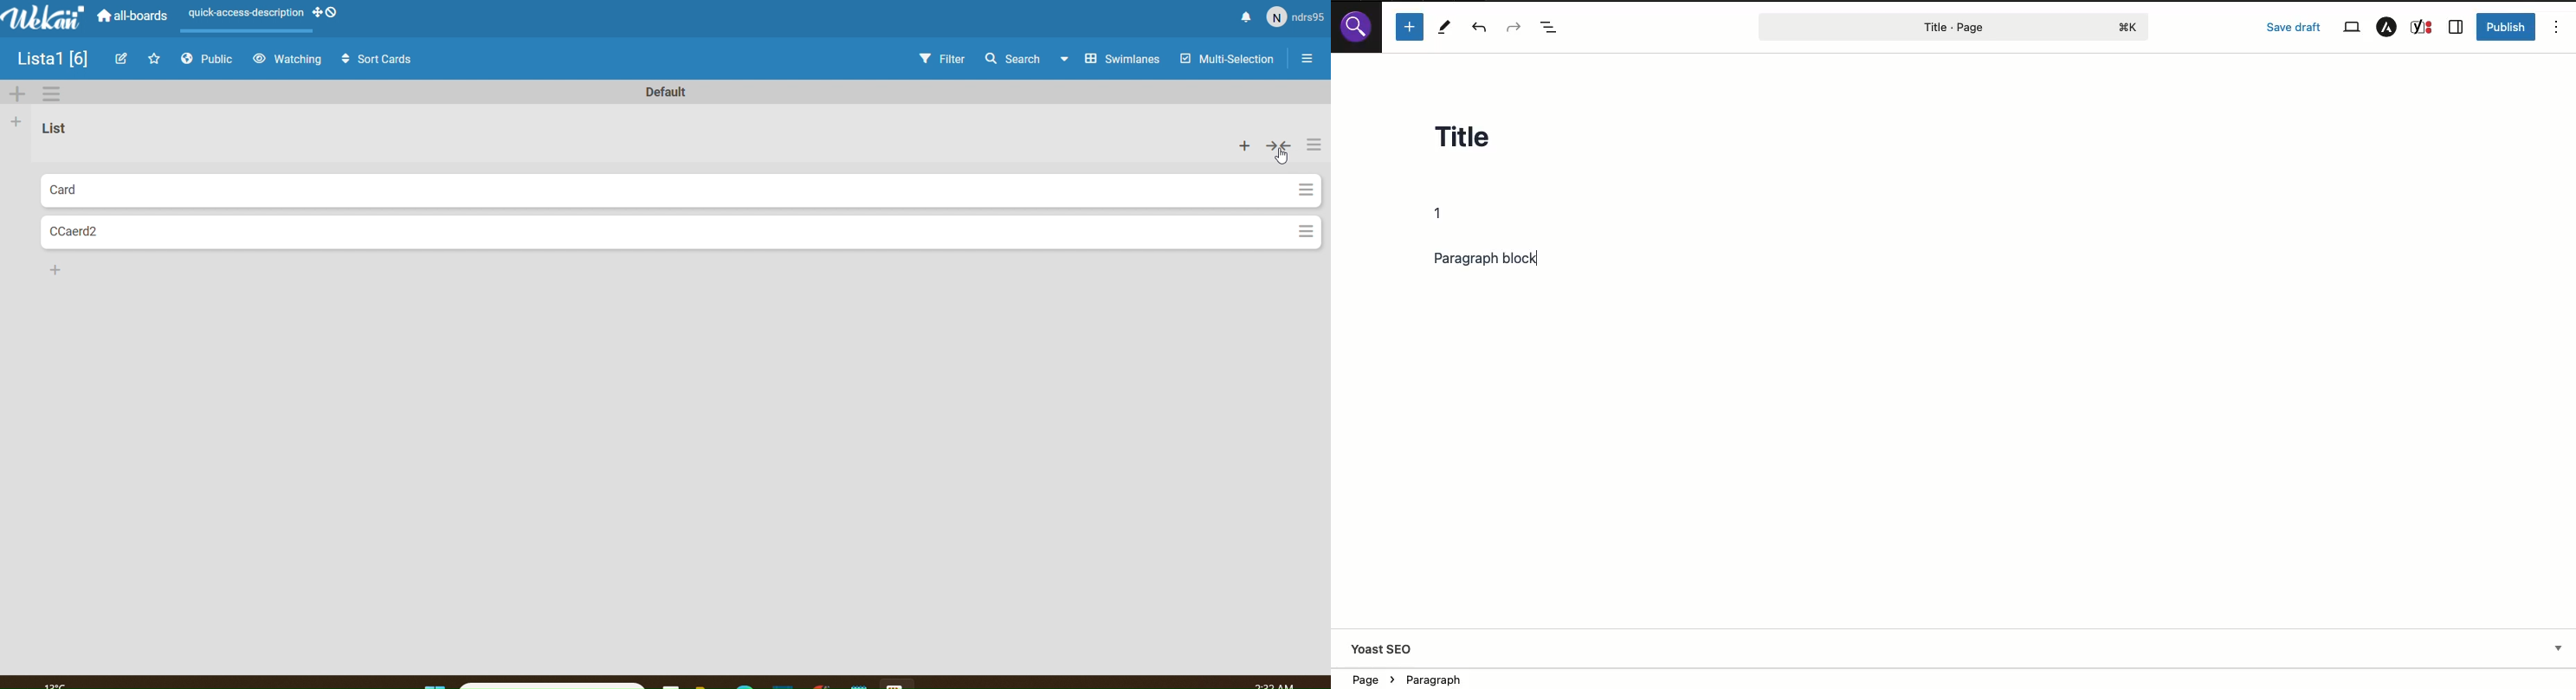 This screenshot has width=2576, height=700. Describe the element at coordinates (209, 58) in the screenshot. I see `Public` at that location.